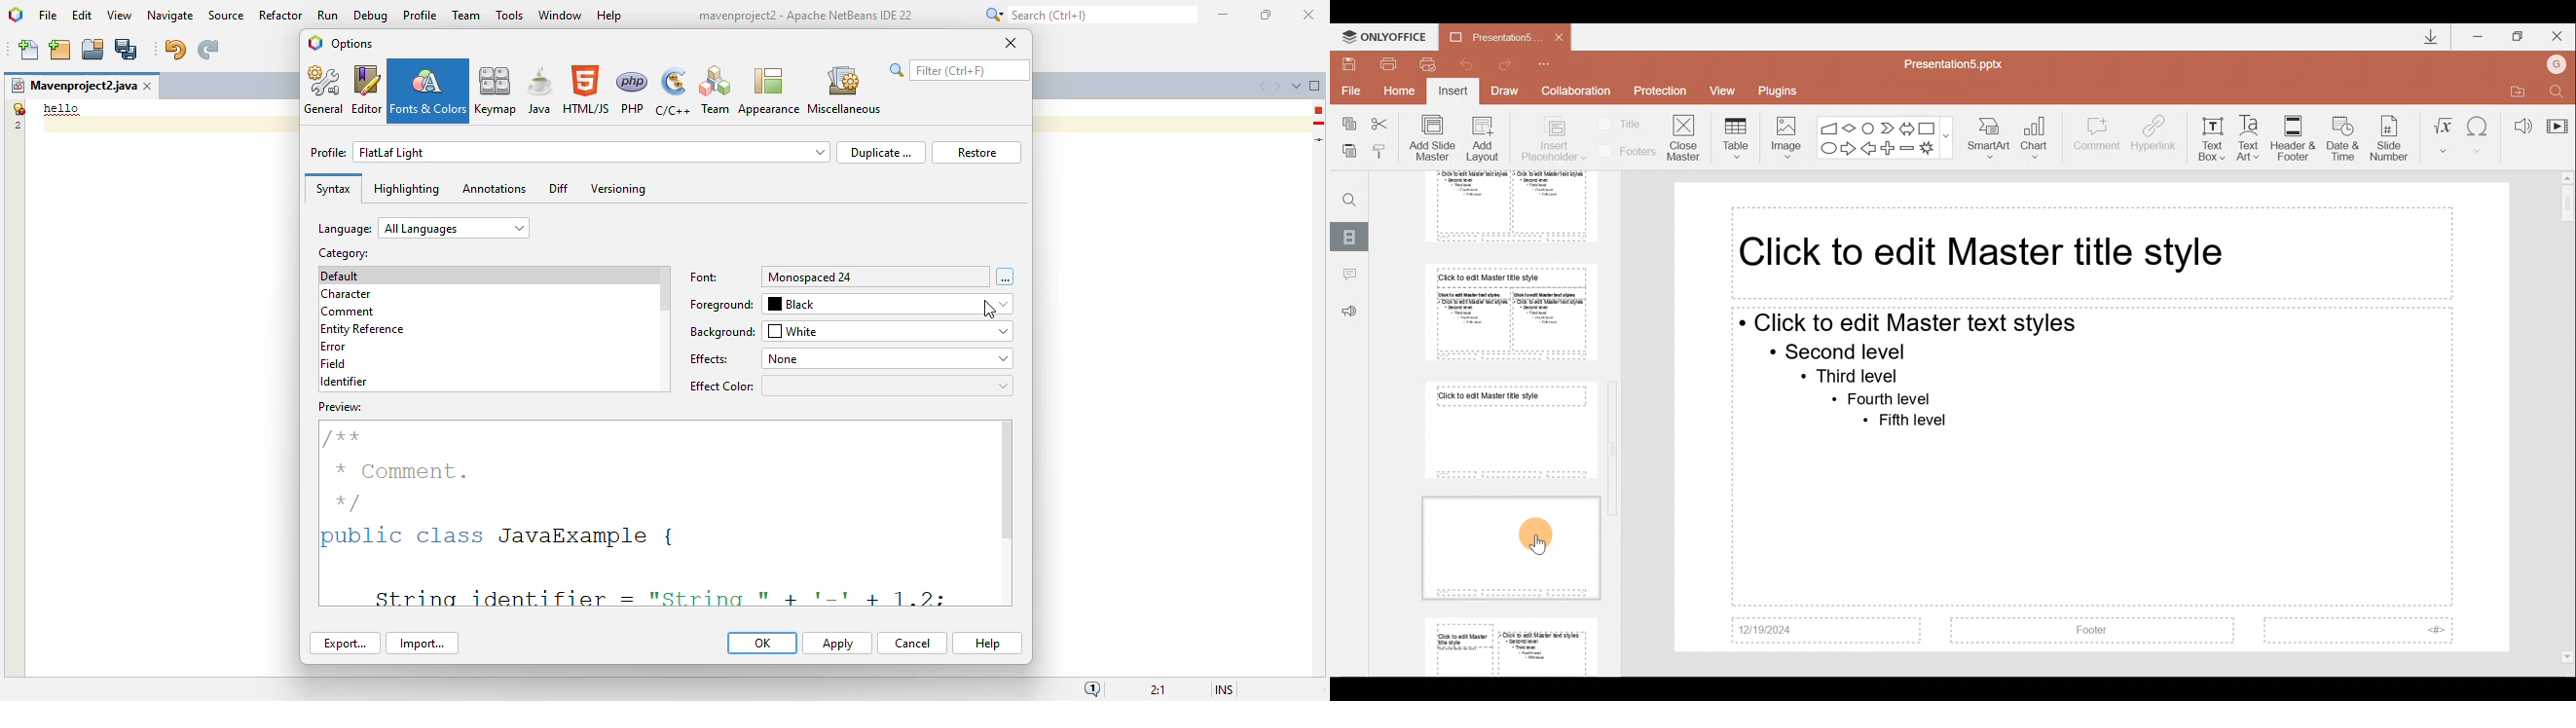  Describe the element at coordinates (1541, 538) in the screenshot. I see `Cursor` at that location.